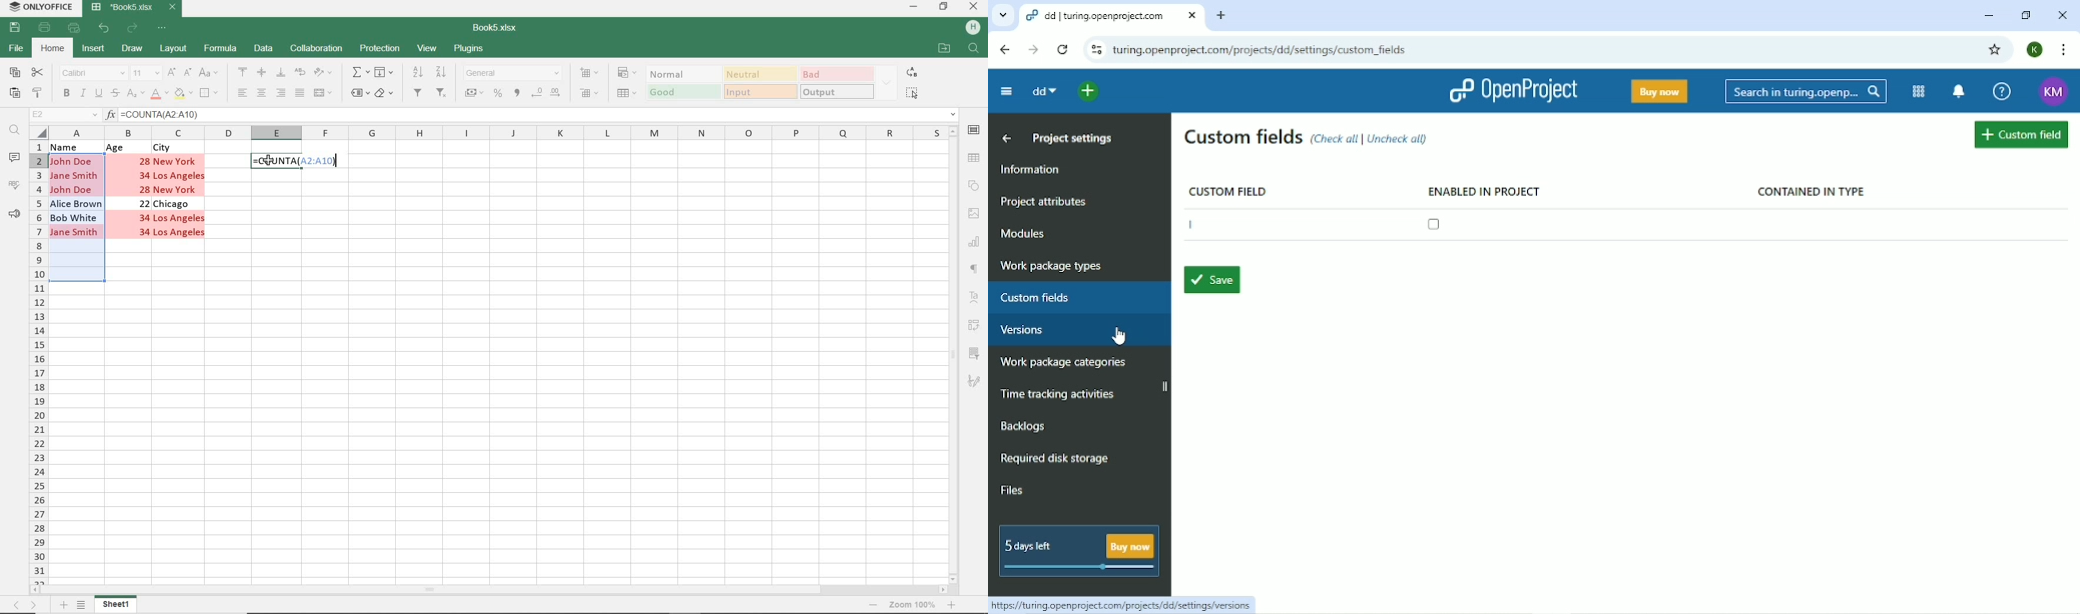  I want to click on OUTPUT, so click(837, 92).